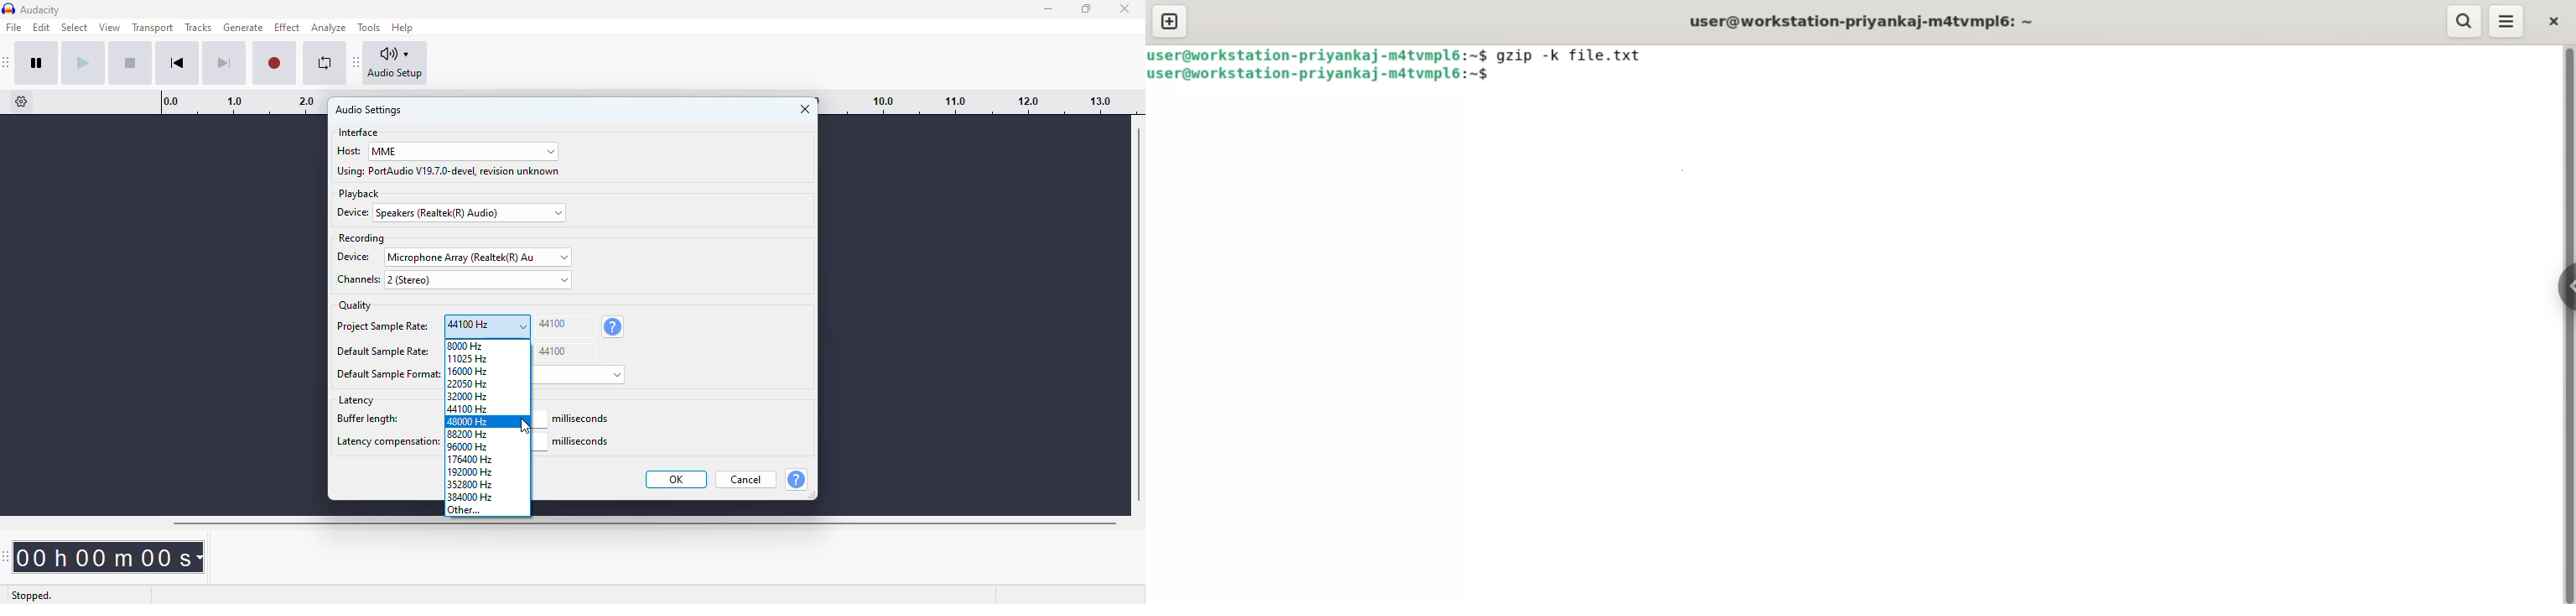  I want to click on select channels, so click(478, 279).